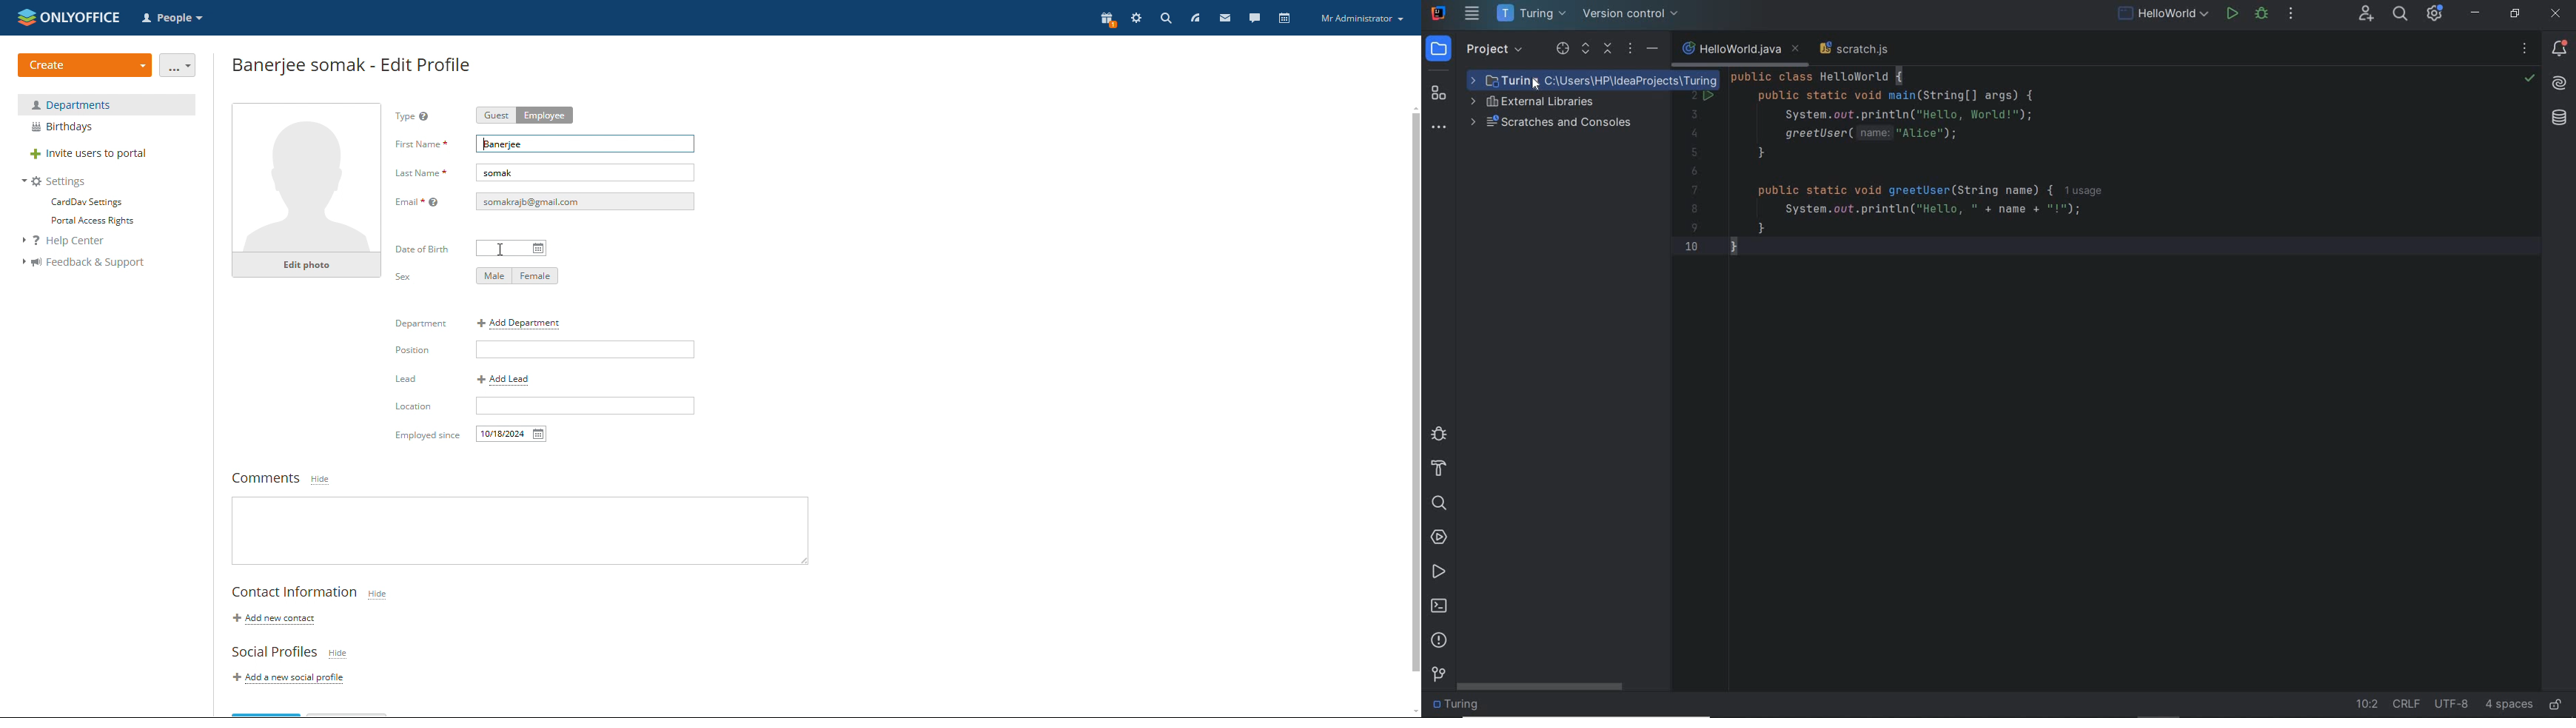 The height and width of the screenshot is (728, 2576). I want to click on RESTORE DOWN, so click(2516, 13).